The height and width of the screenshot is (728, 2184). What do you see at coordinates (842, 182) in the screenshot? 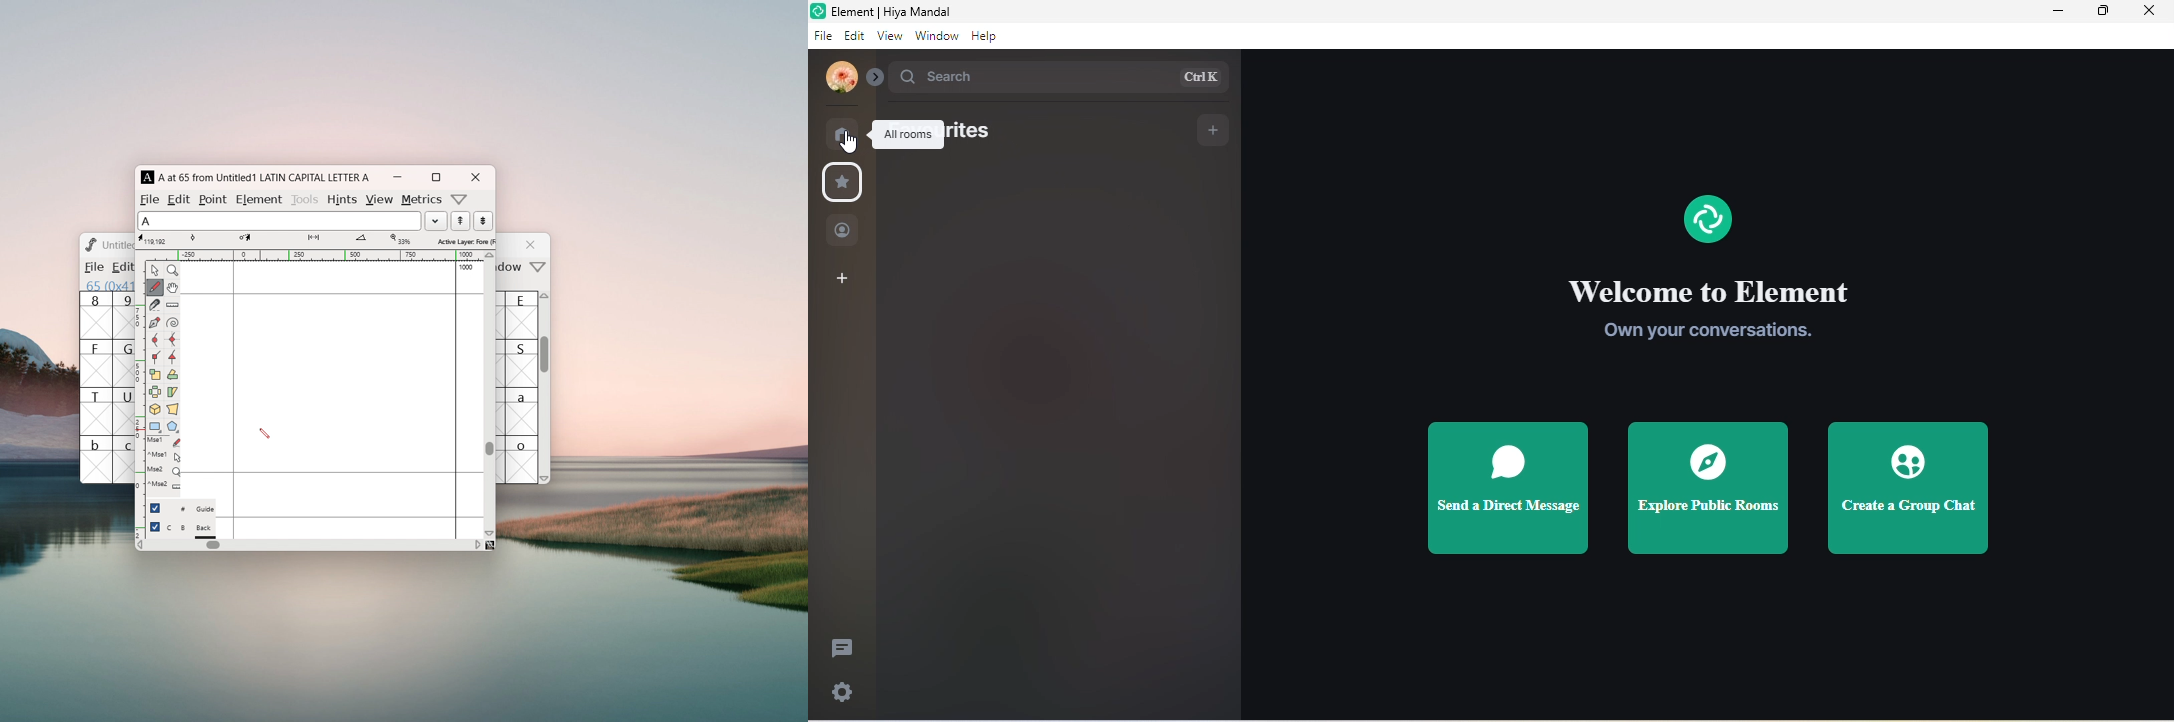
I see `Favourite` at bounding box center [842, 182].